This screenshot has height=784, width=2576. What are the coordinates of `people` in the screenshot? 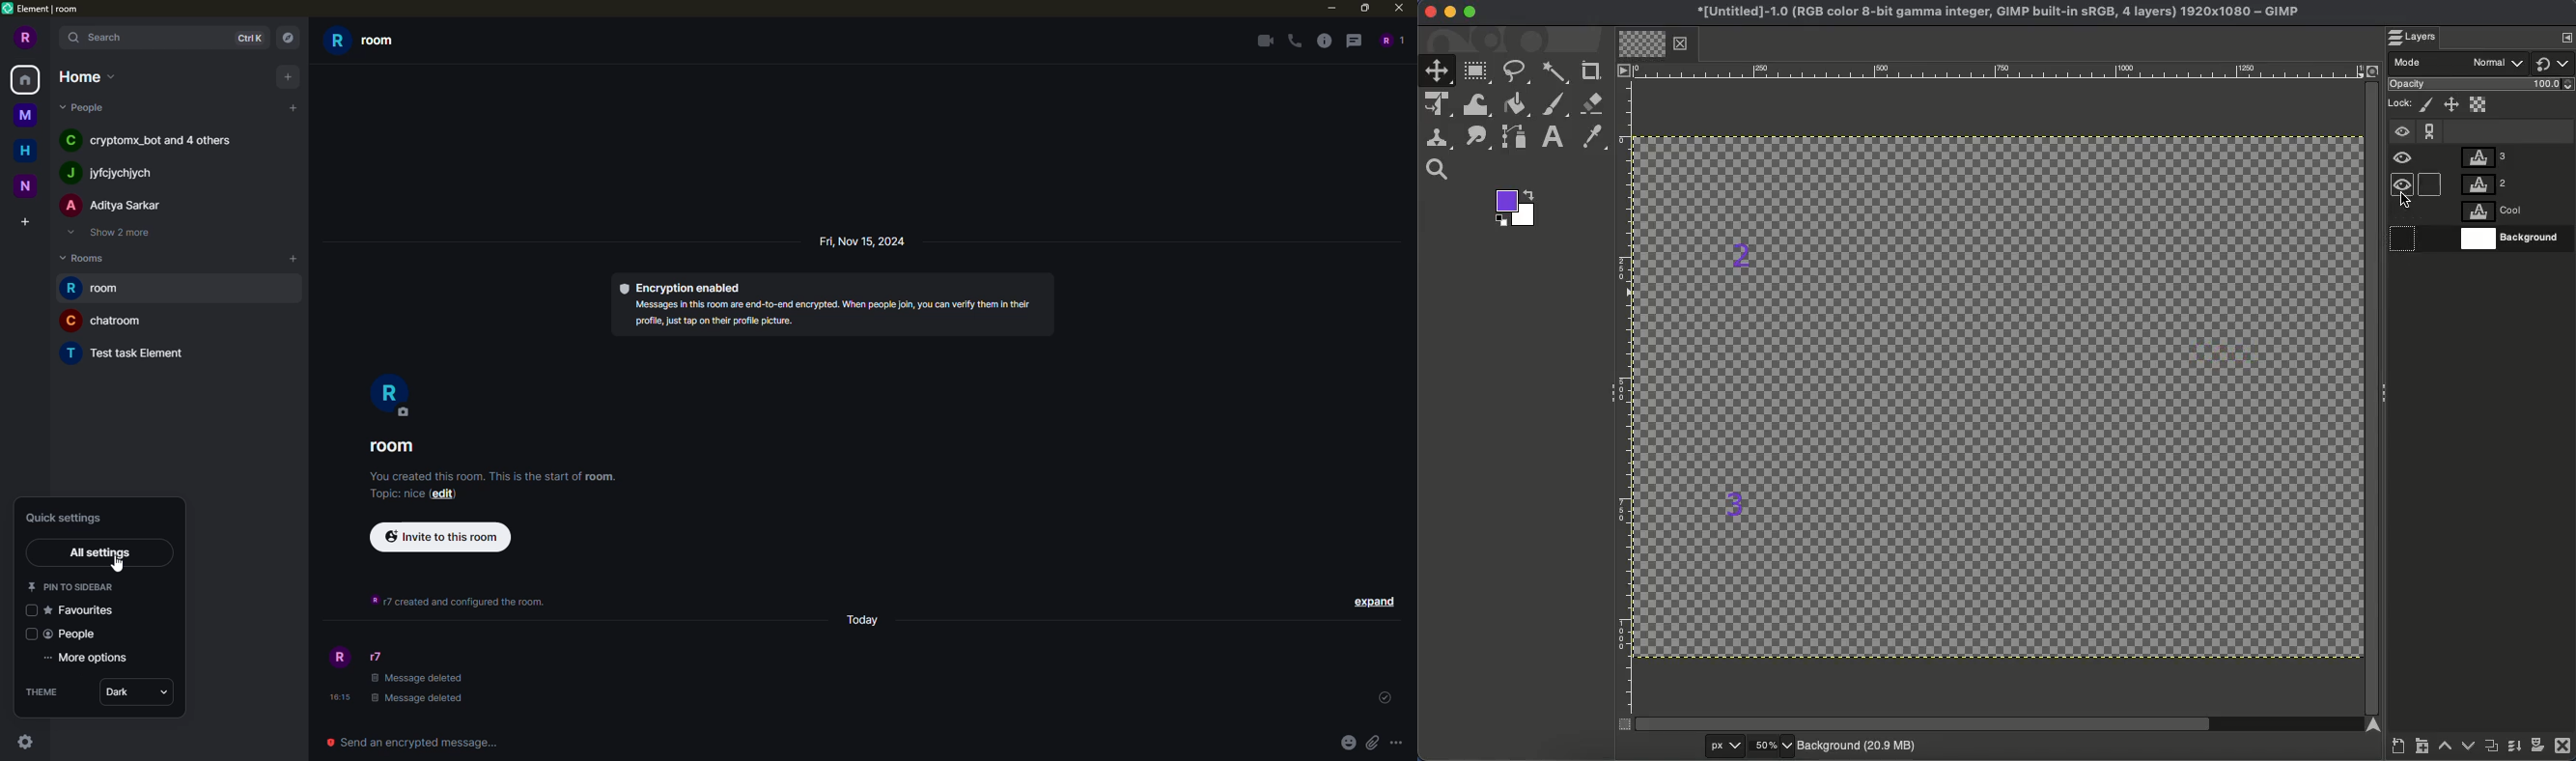 It's located at (114, 206).